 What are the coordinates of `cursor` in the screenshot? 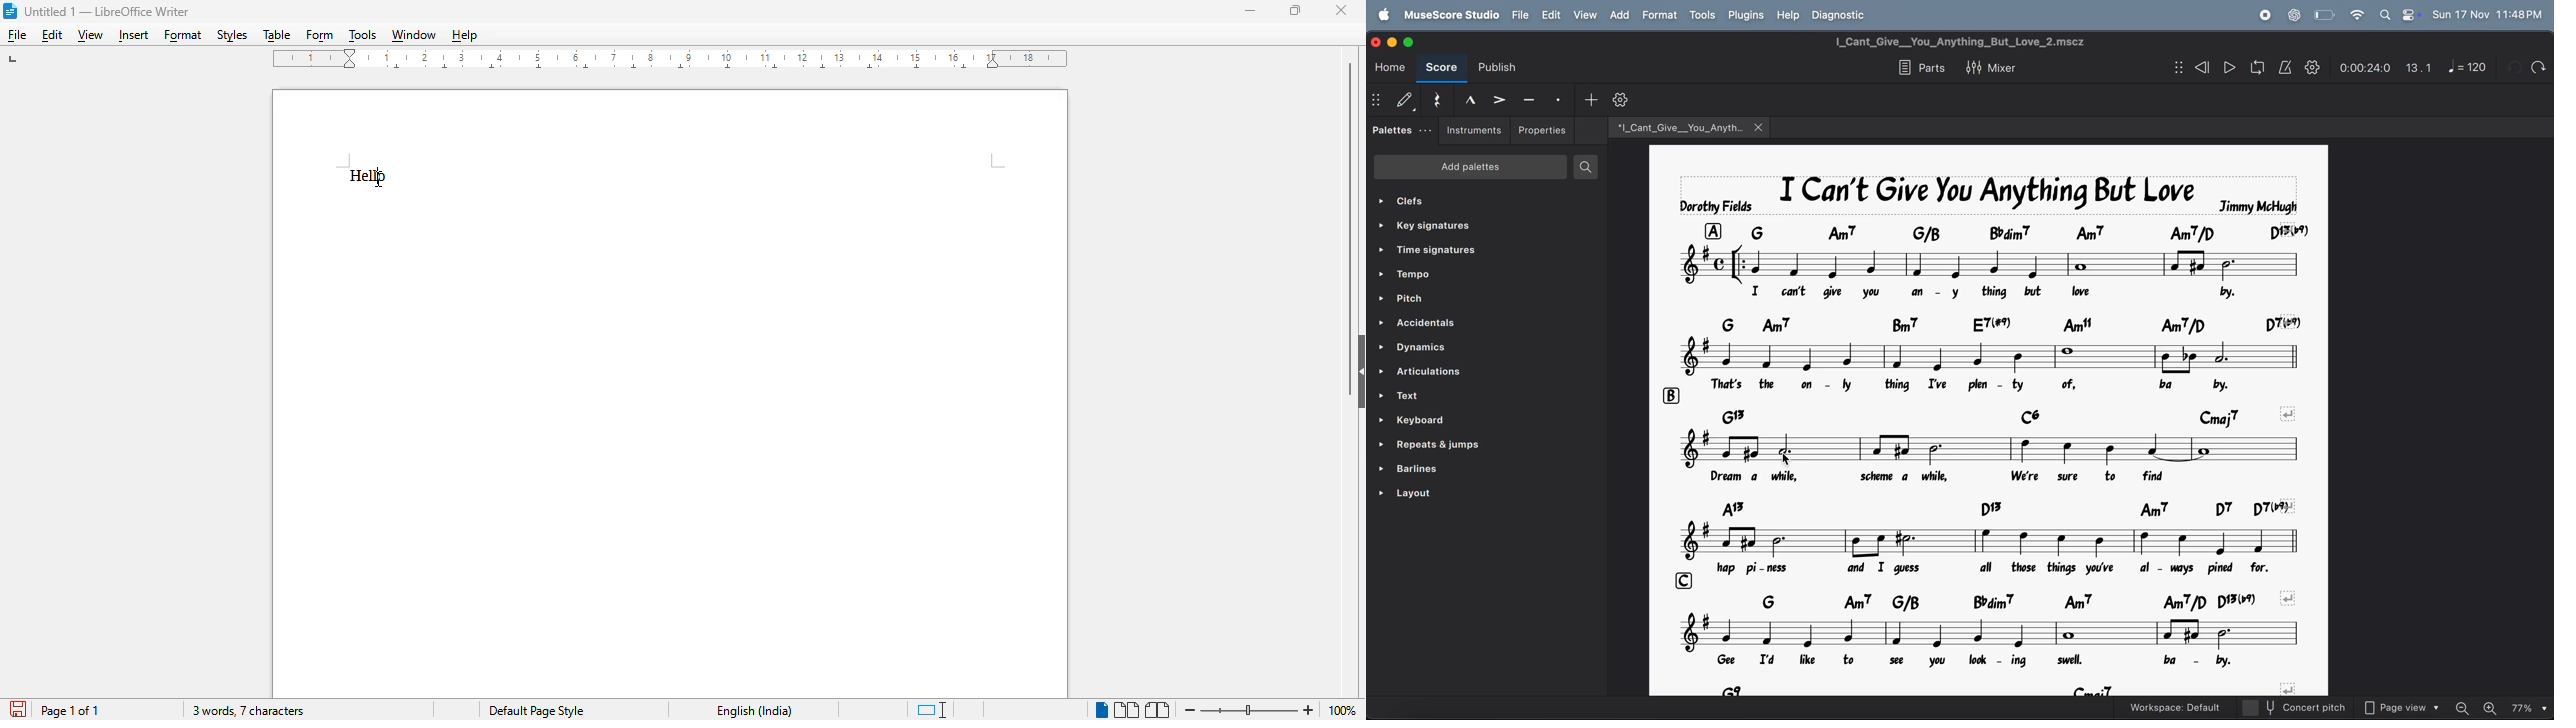 It's located at (378, 178).